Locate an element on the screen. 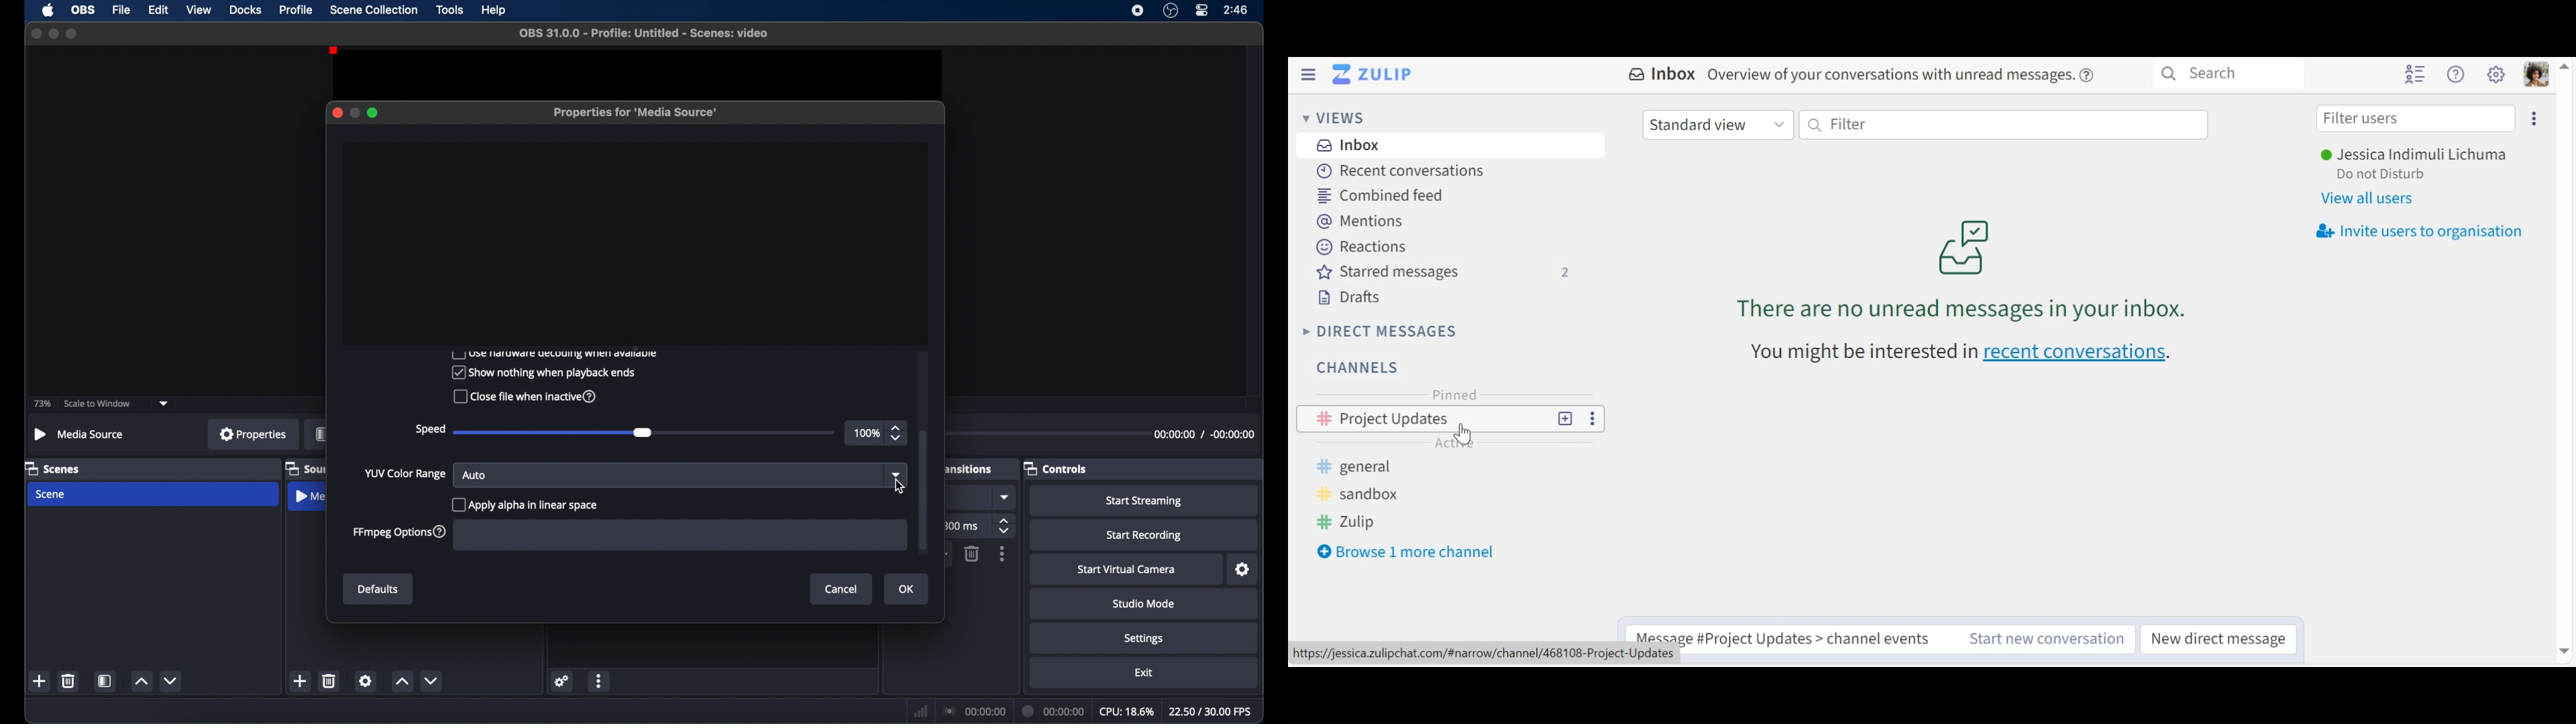 Image resolution: width=2576 pixels, height=728 pixels. Invite users to organisation is located at coordinates (2534, 119).